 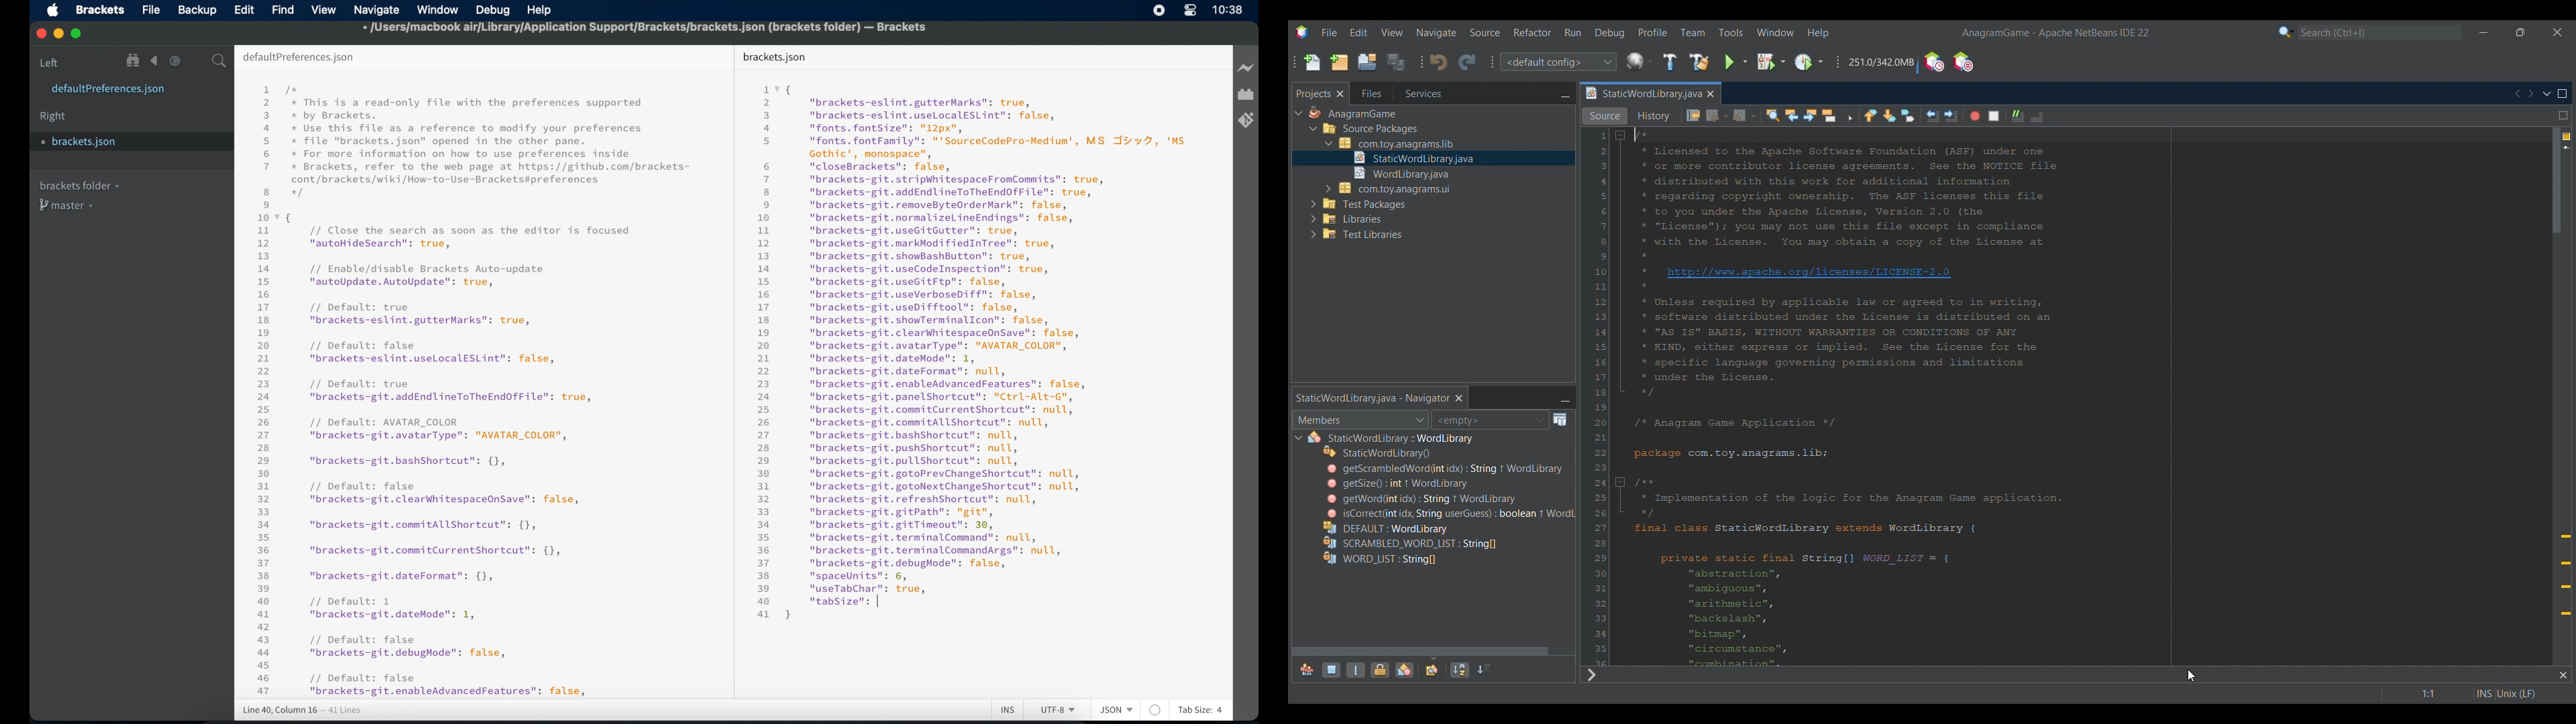 What do you see at coordinates (154, 61) in the screenshot?
I see `navigate backward` at bounding box center [154, 61].